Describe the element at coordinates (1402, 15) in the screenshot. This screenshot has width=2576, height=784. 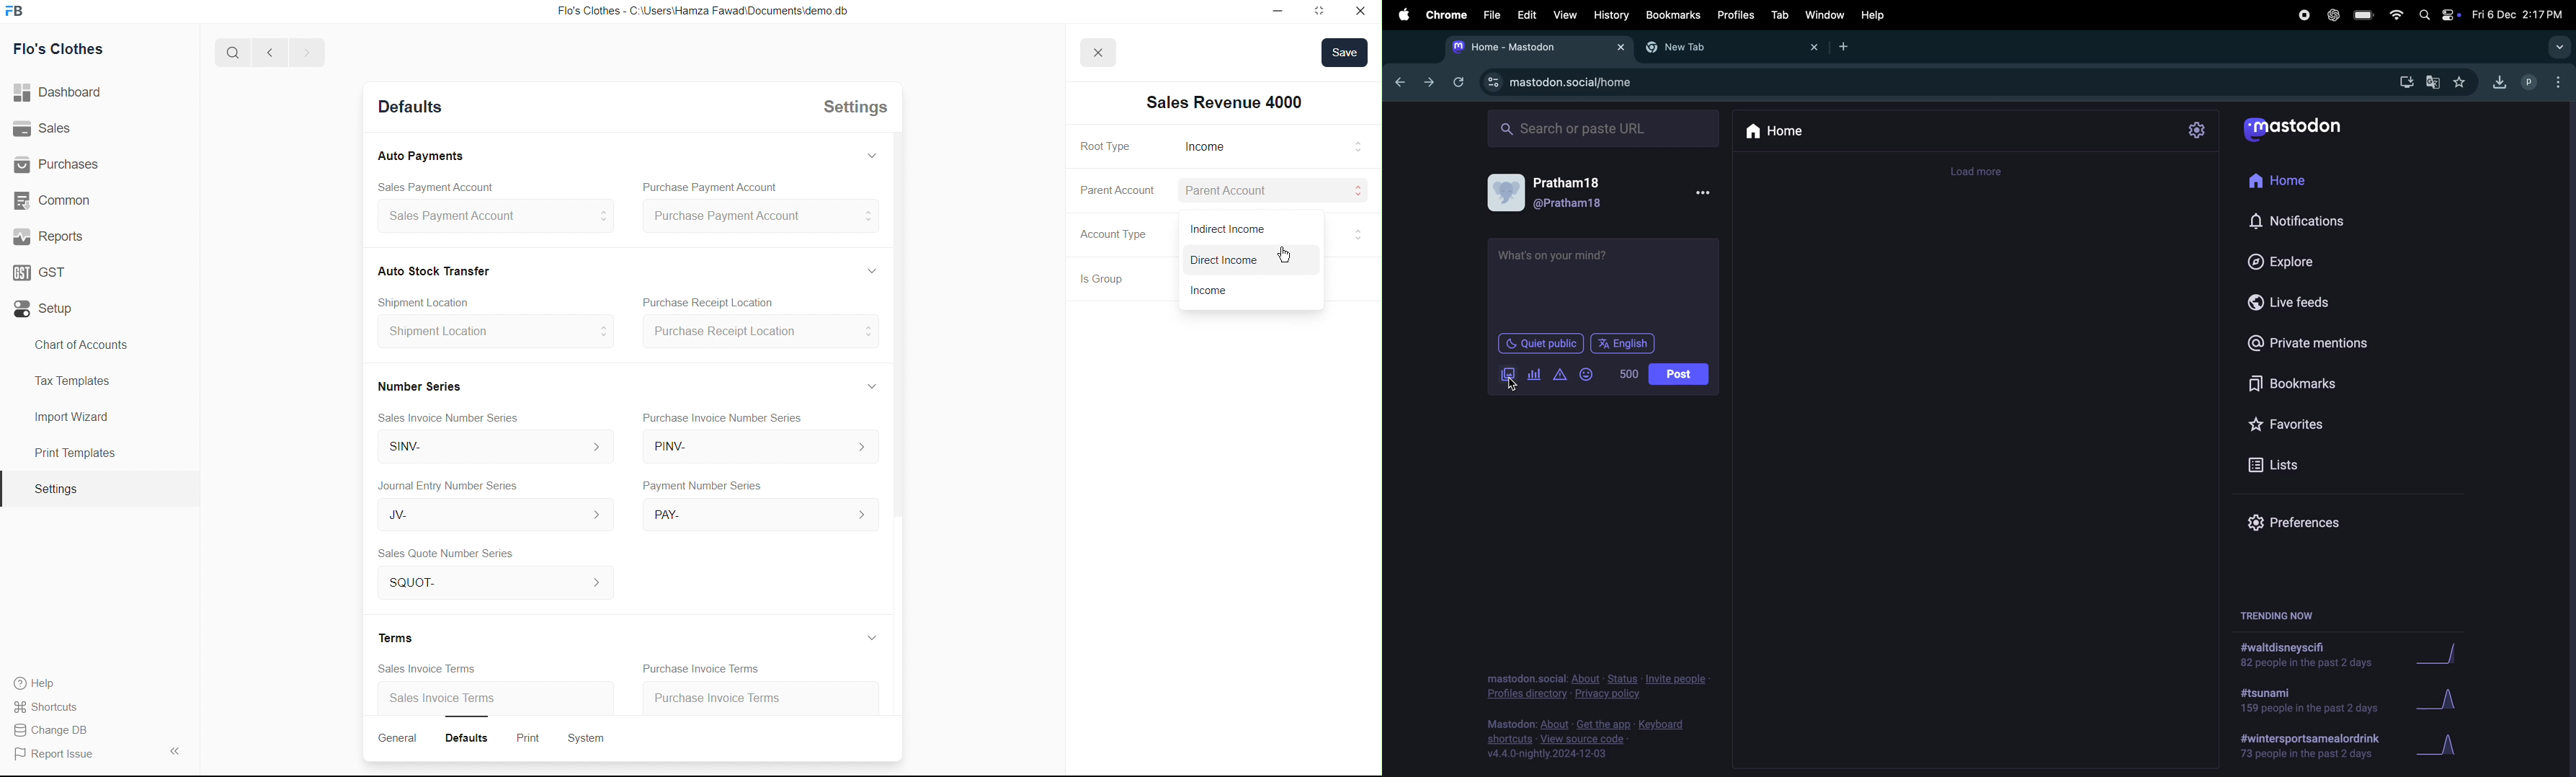
I see `apple menu` at that location.